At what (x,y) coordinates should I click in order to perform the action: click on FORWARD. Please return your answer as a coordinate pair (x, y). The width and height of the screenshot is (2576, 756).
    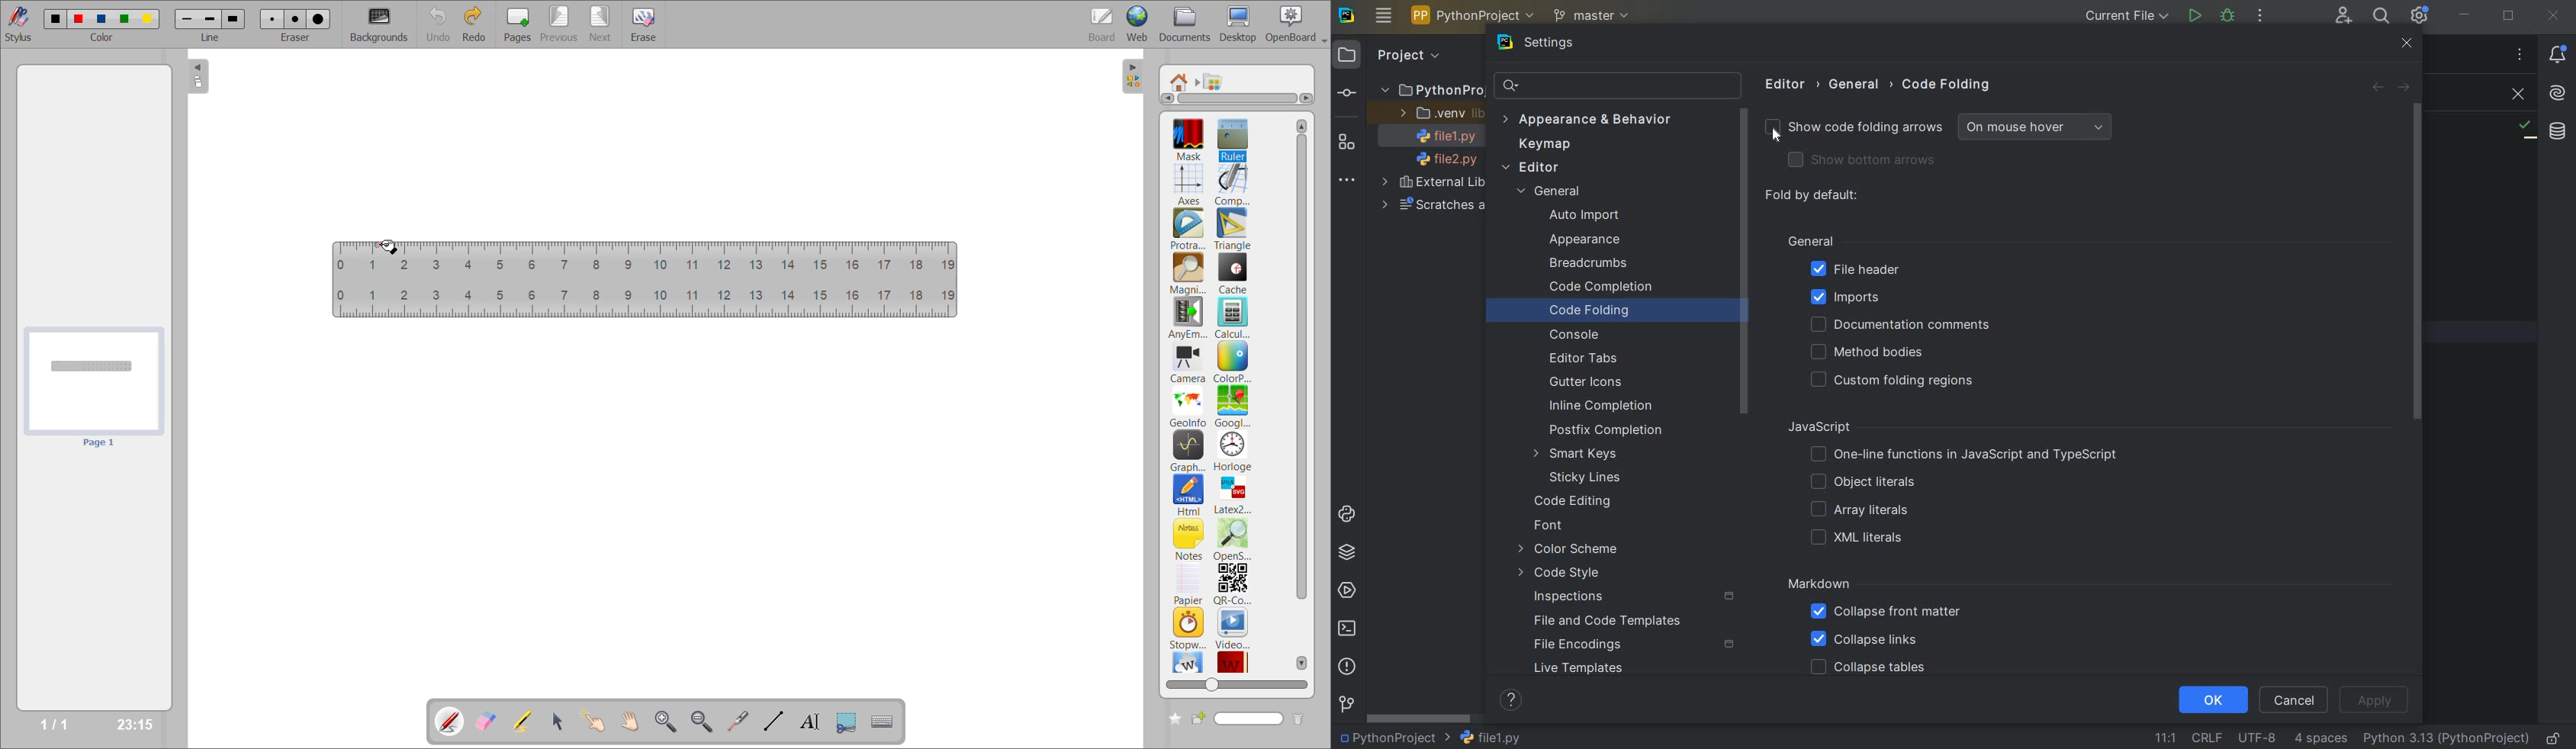
    Looking at the image, I should click on (2405, 88).